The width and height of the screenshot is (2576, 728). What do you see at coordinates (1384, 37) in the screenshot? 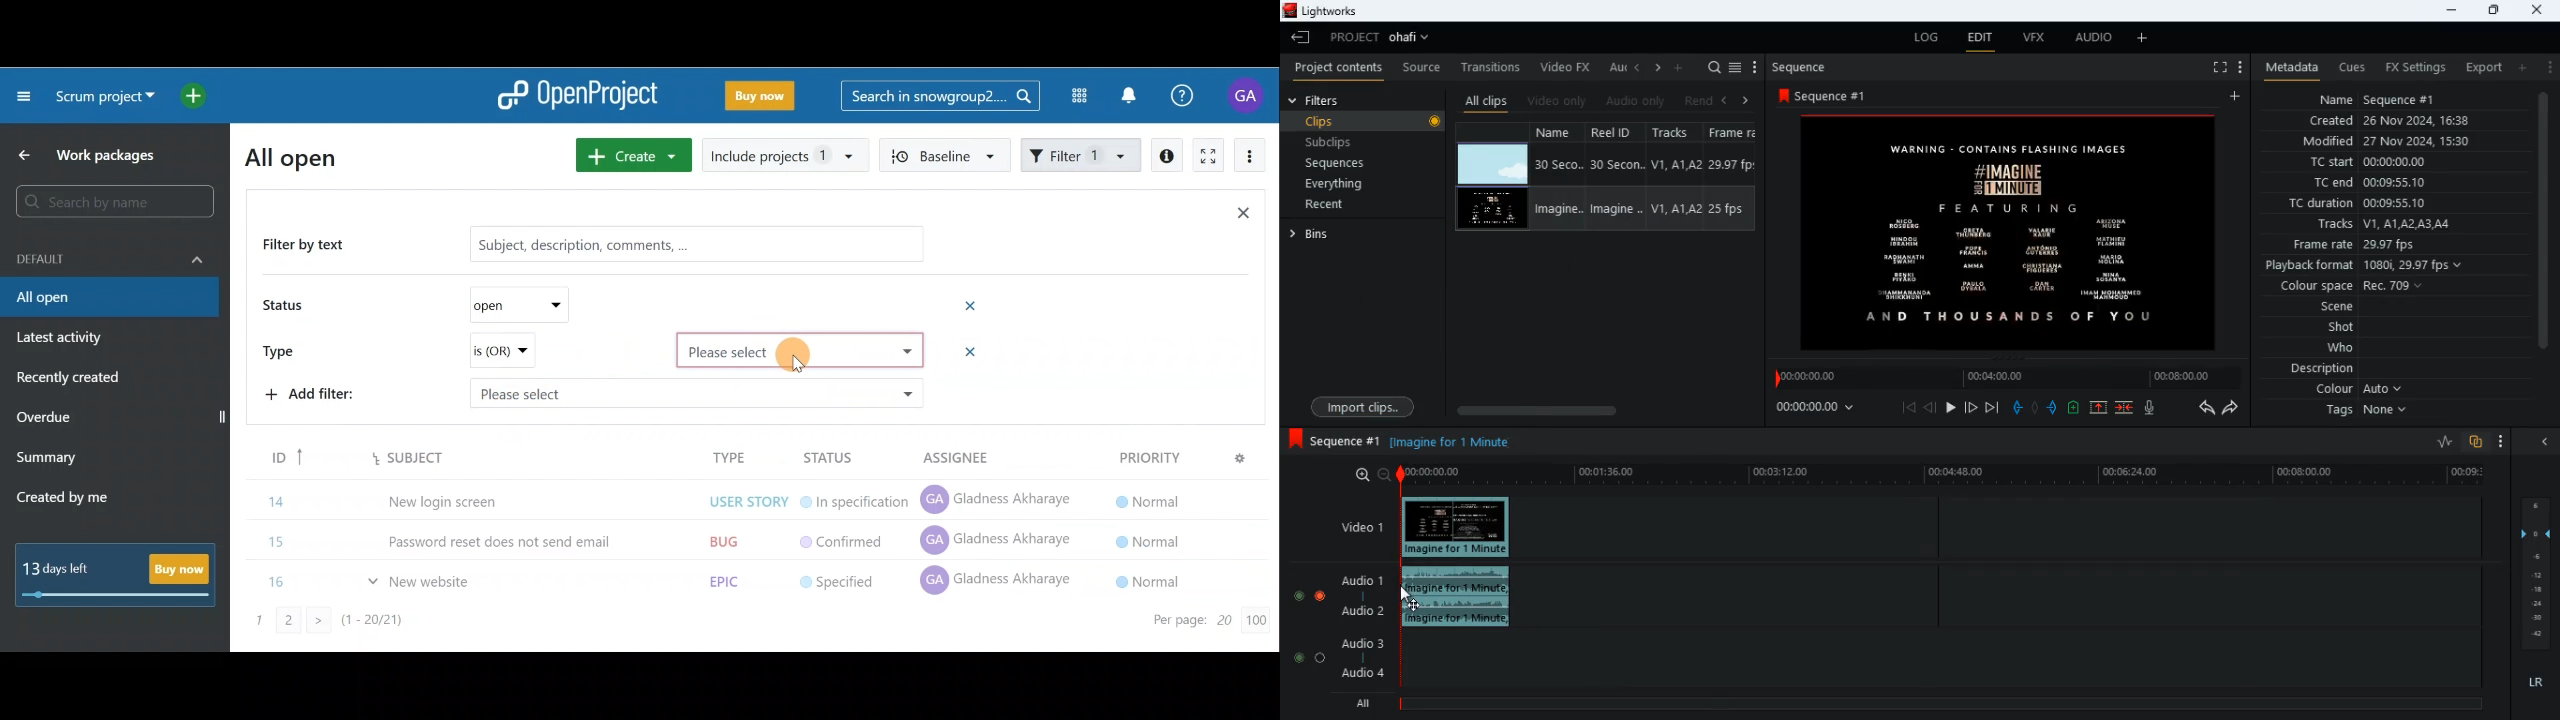
I see `project` at bounding box center [1384, 37].